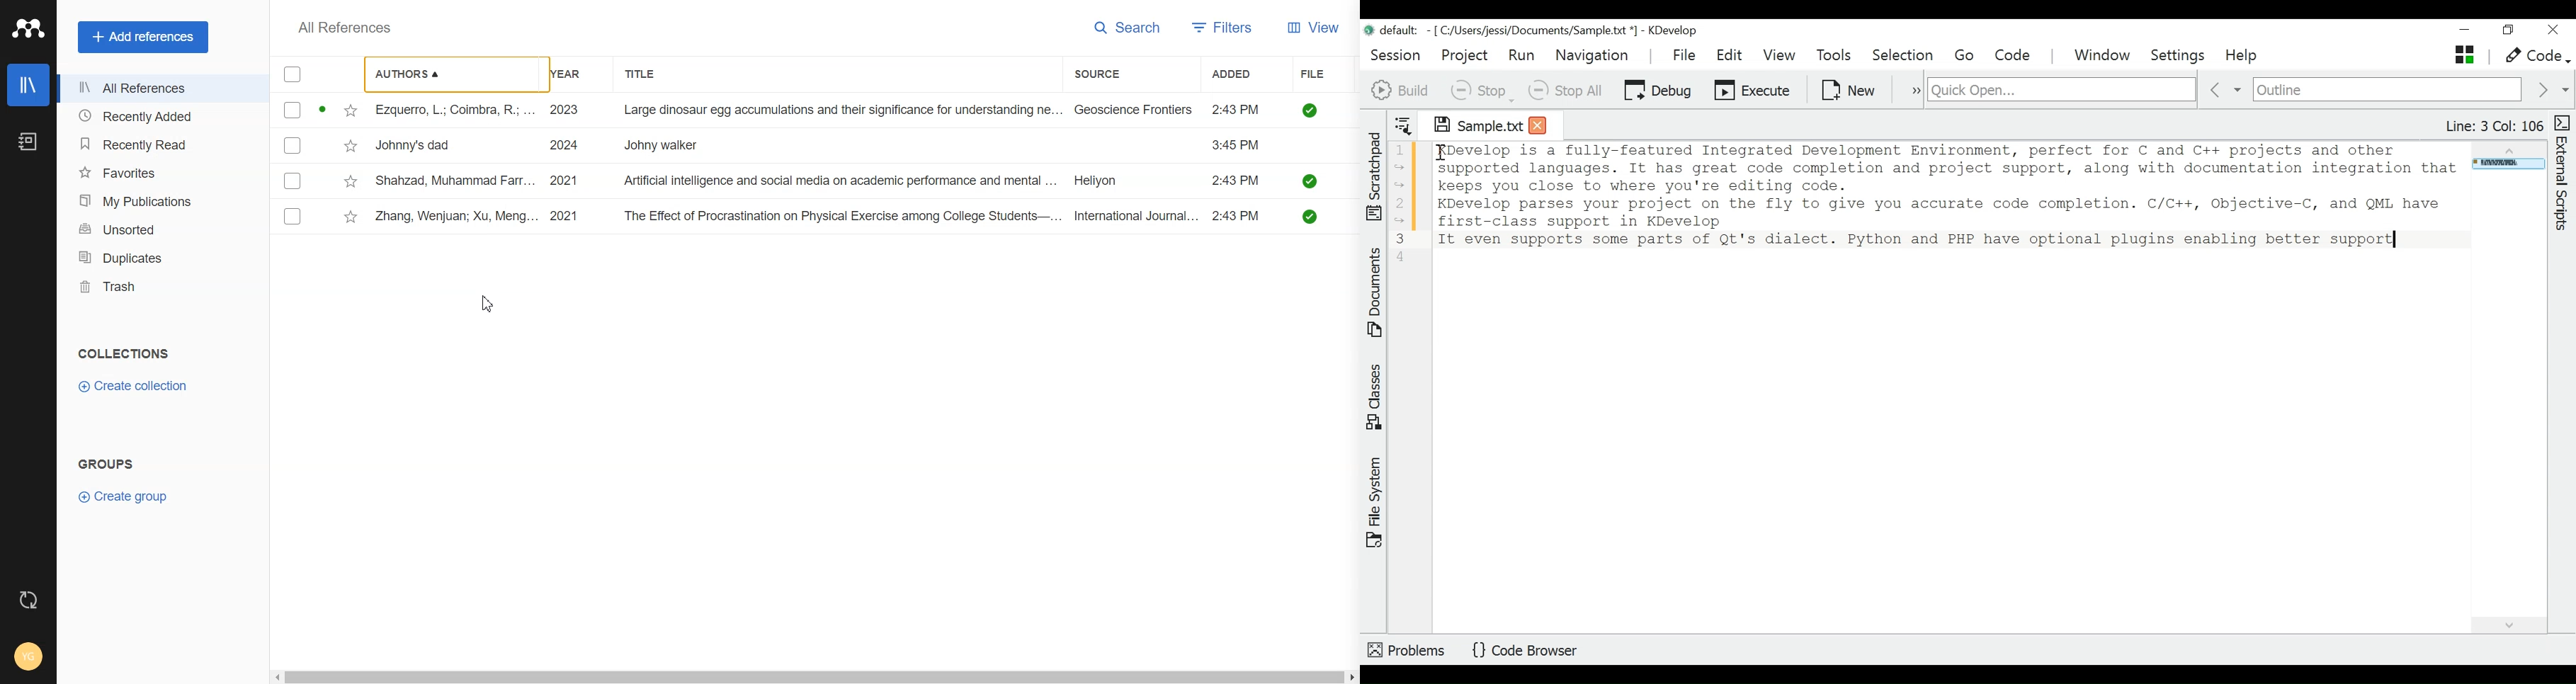 This screenshot has width=2576, height=700. What do you see at coordinates (421, 146) in the screenshot?
I see `Johnny's Dad` at bounding box center [421, 146].